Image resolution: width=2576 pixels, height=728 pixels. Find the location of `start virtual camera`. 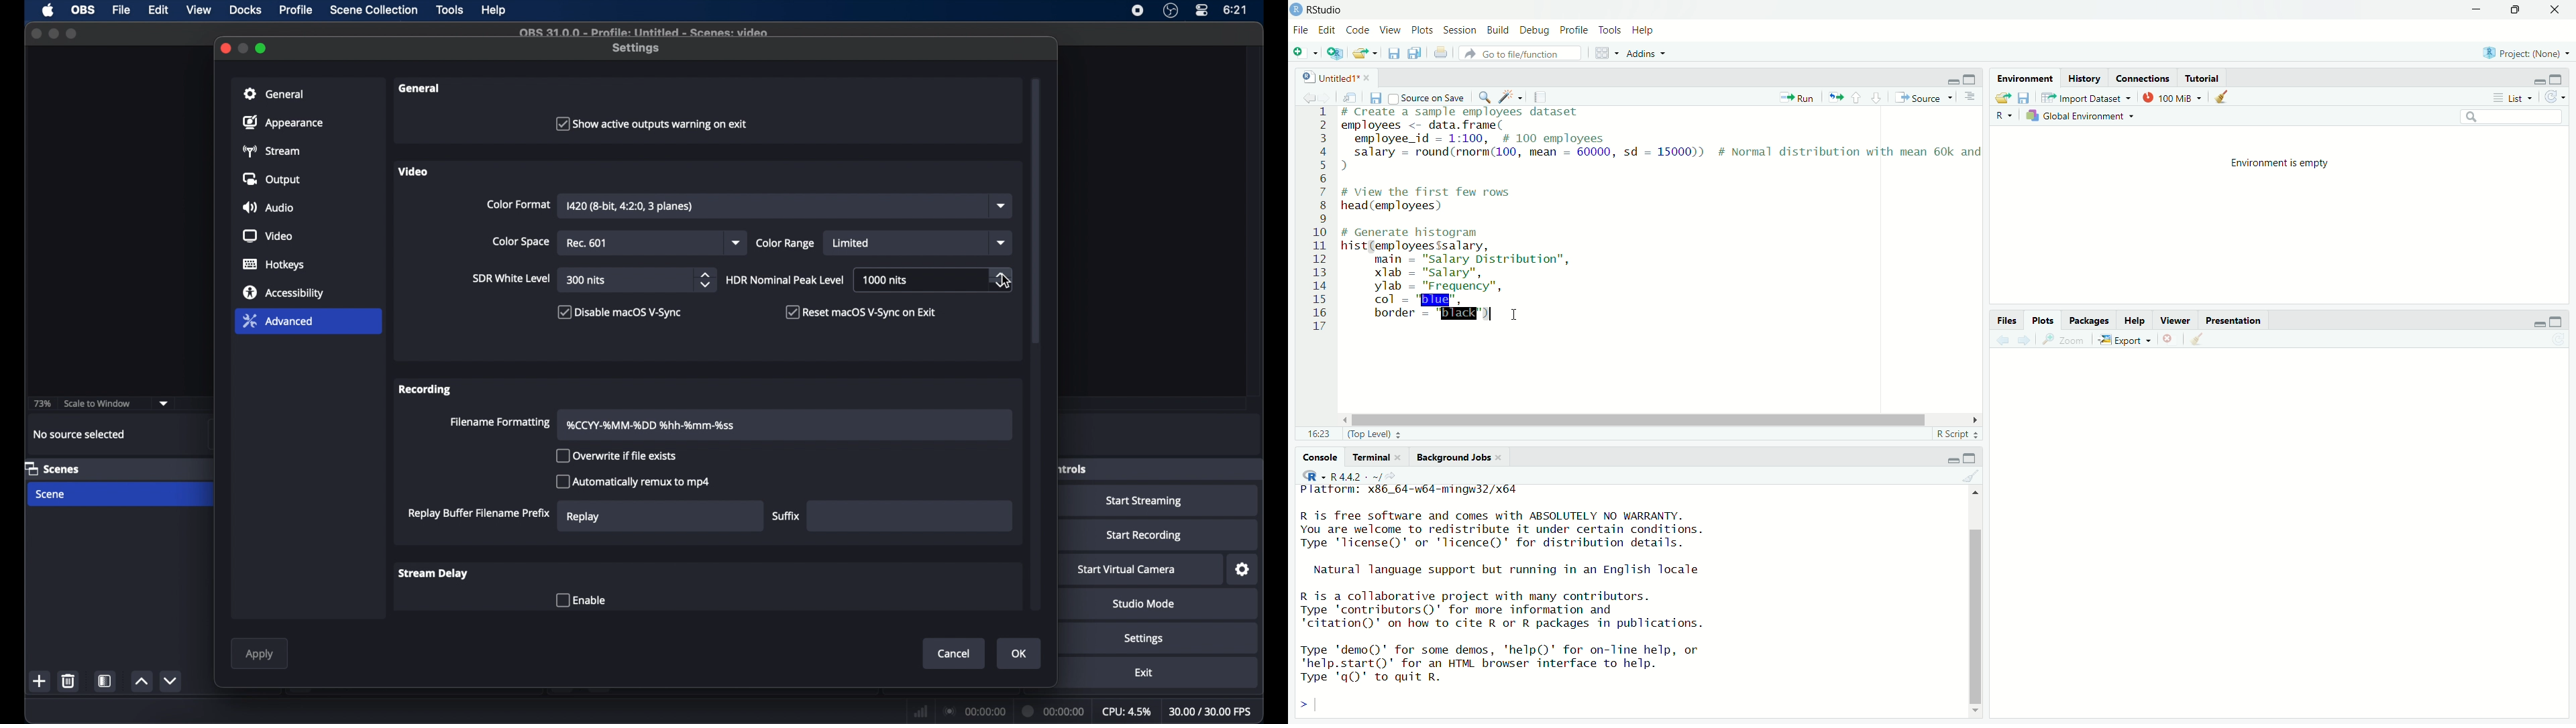

start virtual camera is located at coordinates (1126, 570).